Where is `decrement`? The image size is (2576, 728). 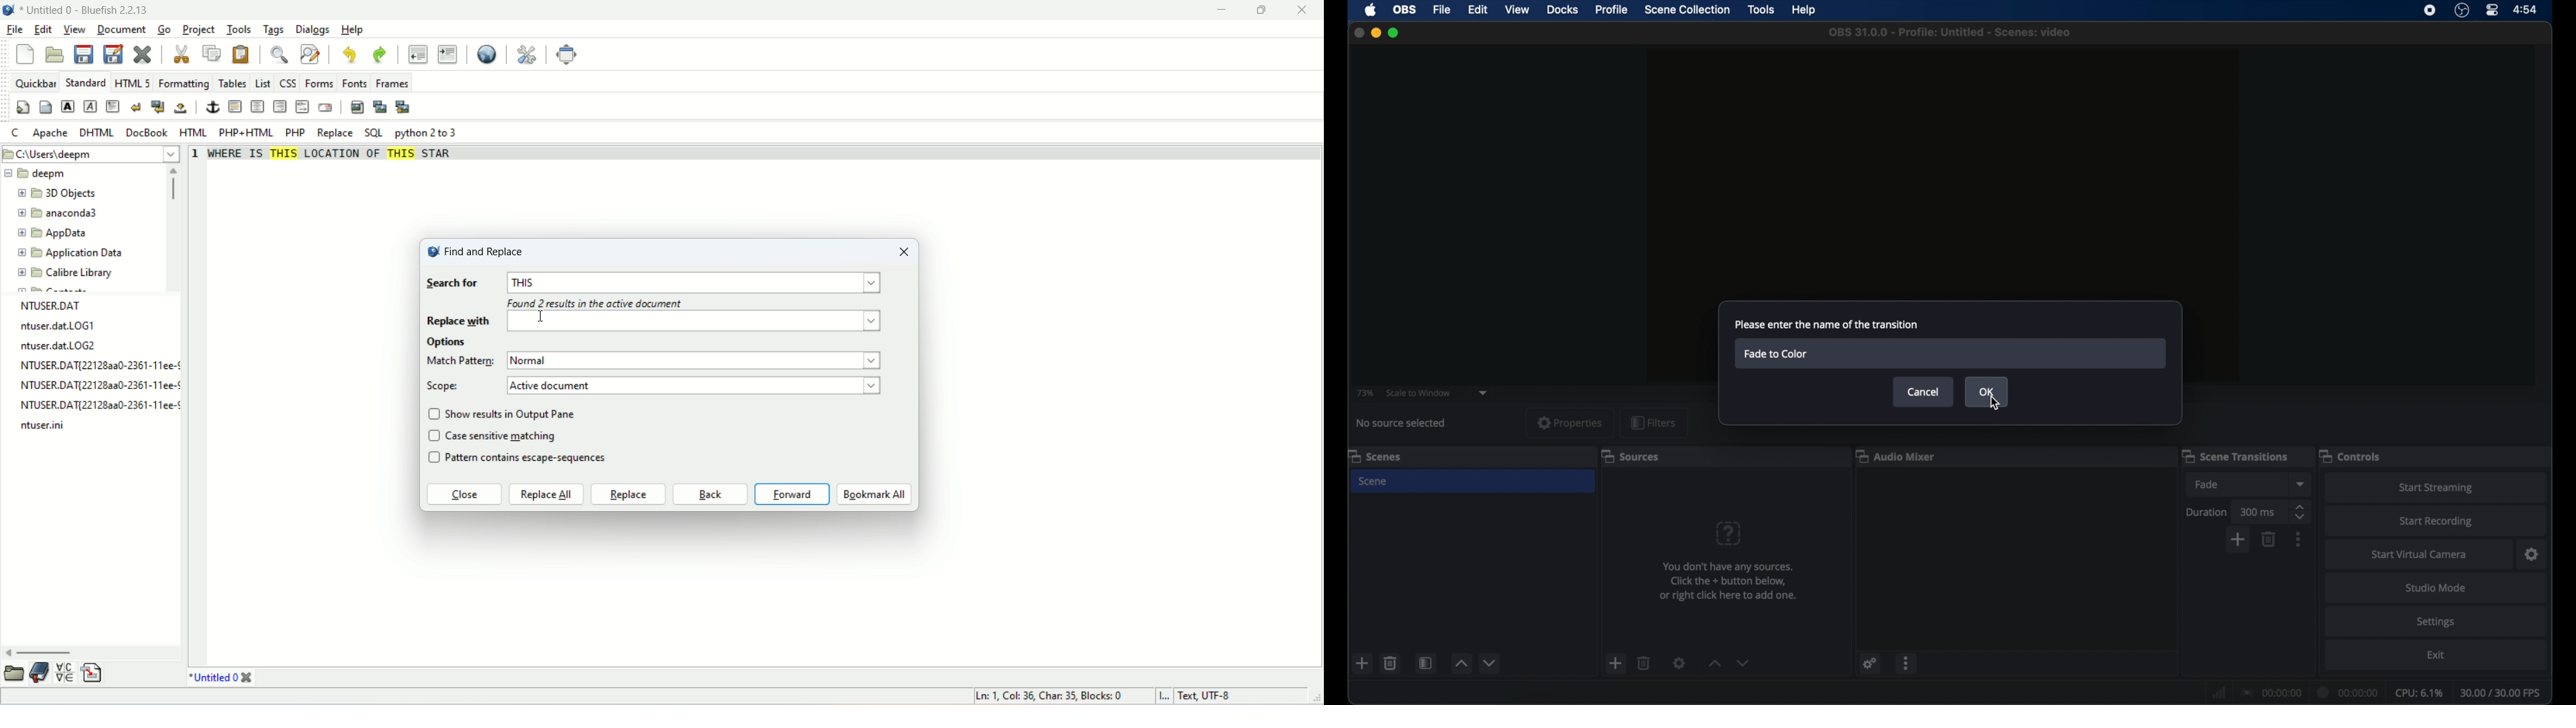 decrement is located at coordinates (1489, 663).